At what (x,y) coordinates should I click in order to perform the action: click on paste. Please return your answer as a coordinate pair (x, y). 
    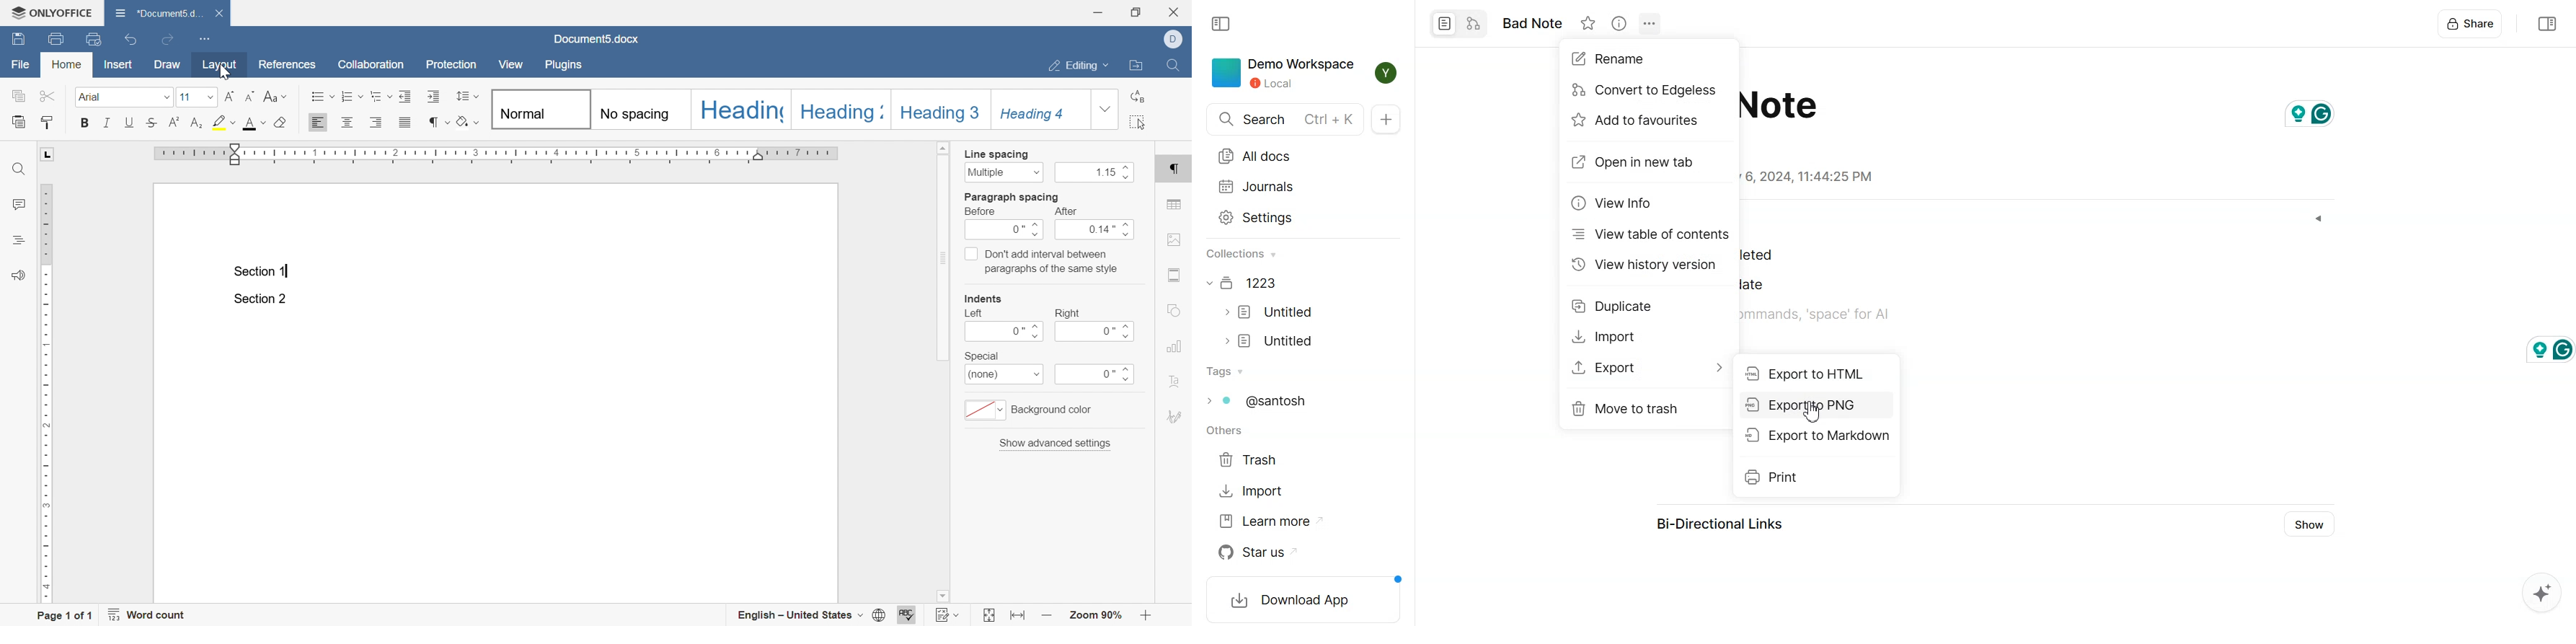
    Looking at the image, I should click on (19, 120).